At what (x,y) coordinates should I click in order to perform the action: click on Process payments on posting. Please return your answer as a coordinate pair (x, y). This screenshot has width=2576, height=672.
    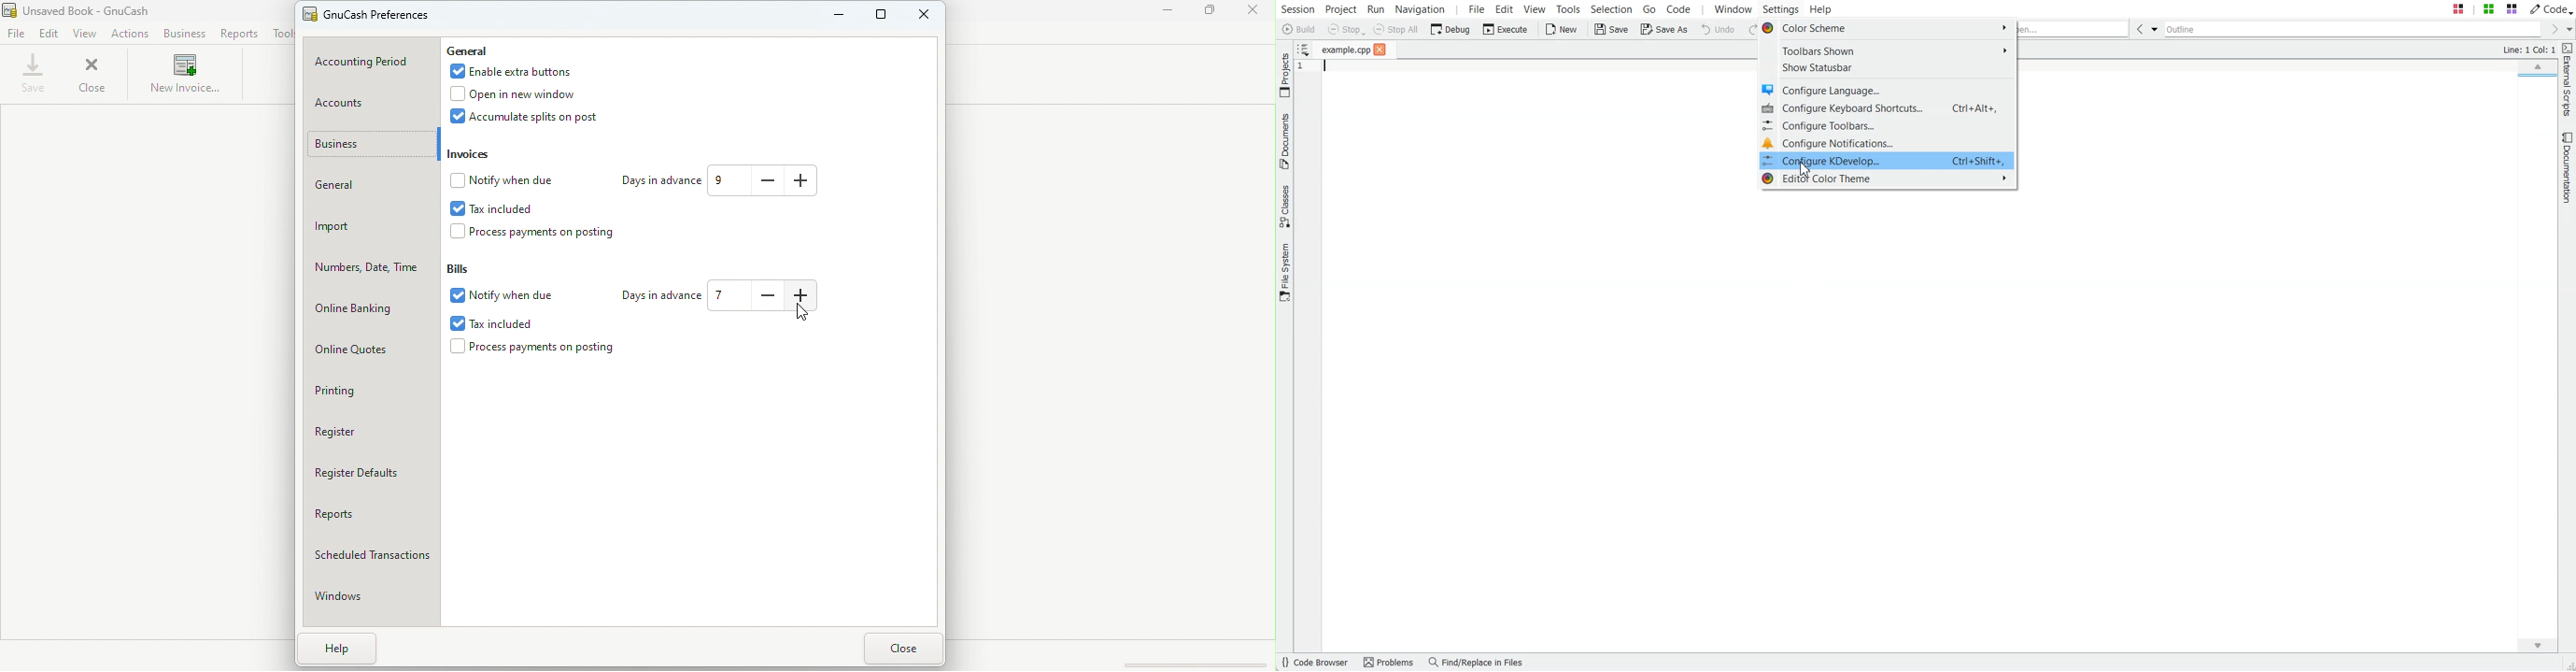
    Looking at the image, I should click on (545, 233).